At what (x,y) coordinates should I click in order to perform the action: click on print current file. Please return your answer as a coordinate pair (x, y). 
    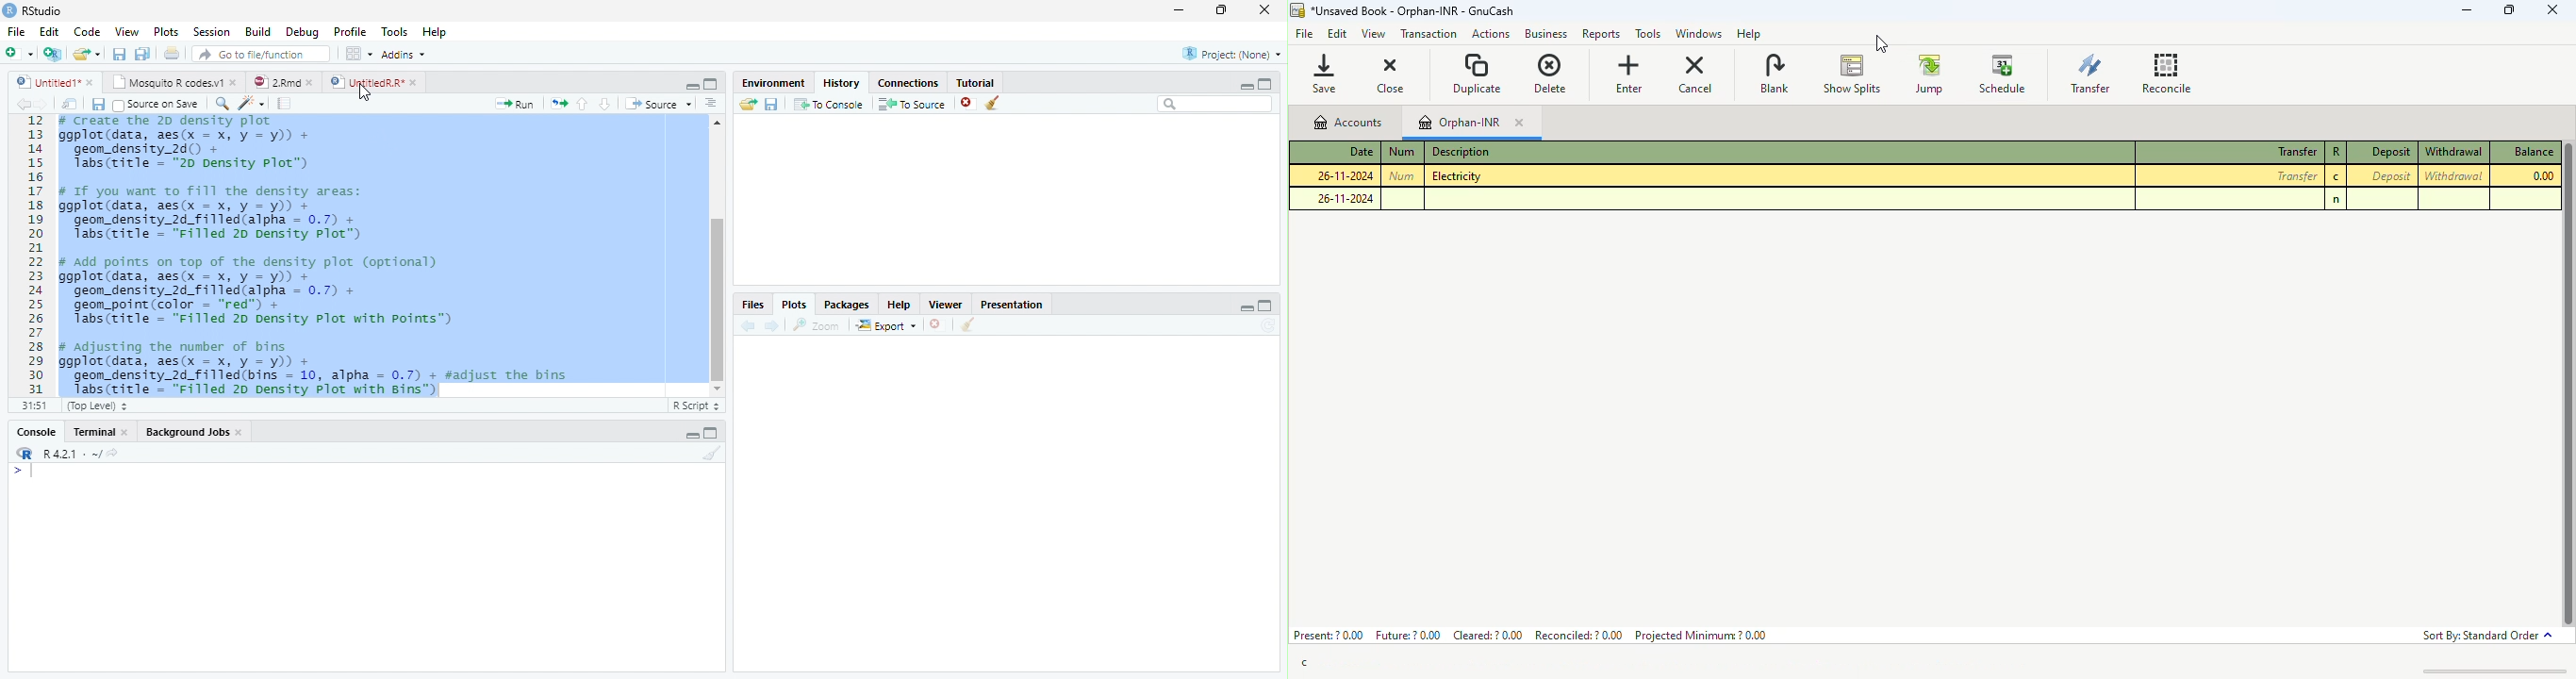
    Looking at the image, I should click on (172, 53).